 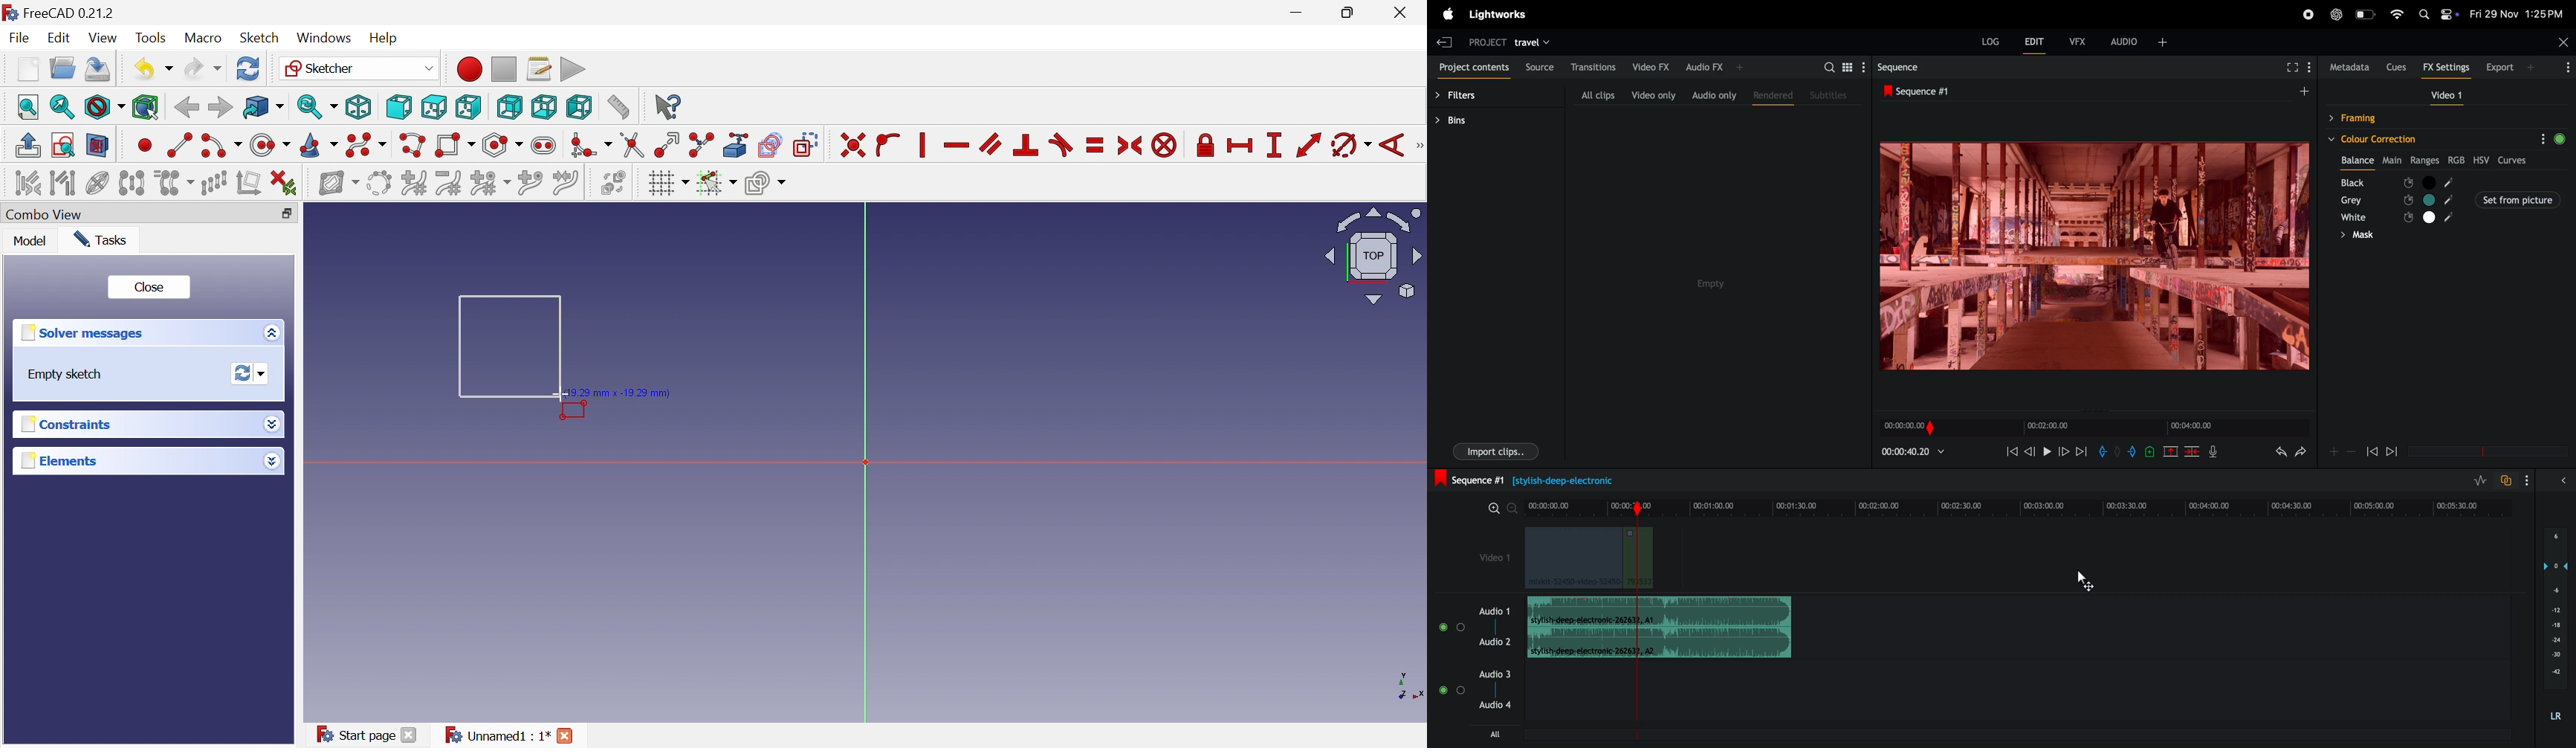 I want to click on Unnamed : 1, so click(x=495, y=735).